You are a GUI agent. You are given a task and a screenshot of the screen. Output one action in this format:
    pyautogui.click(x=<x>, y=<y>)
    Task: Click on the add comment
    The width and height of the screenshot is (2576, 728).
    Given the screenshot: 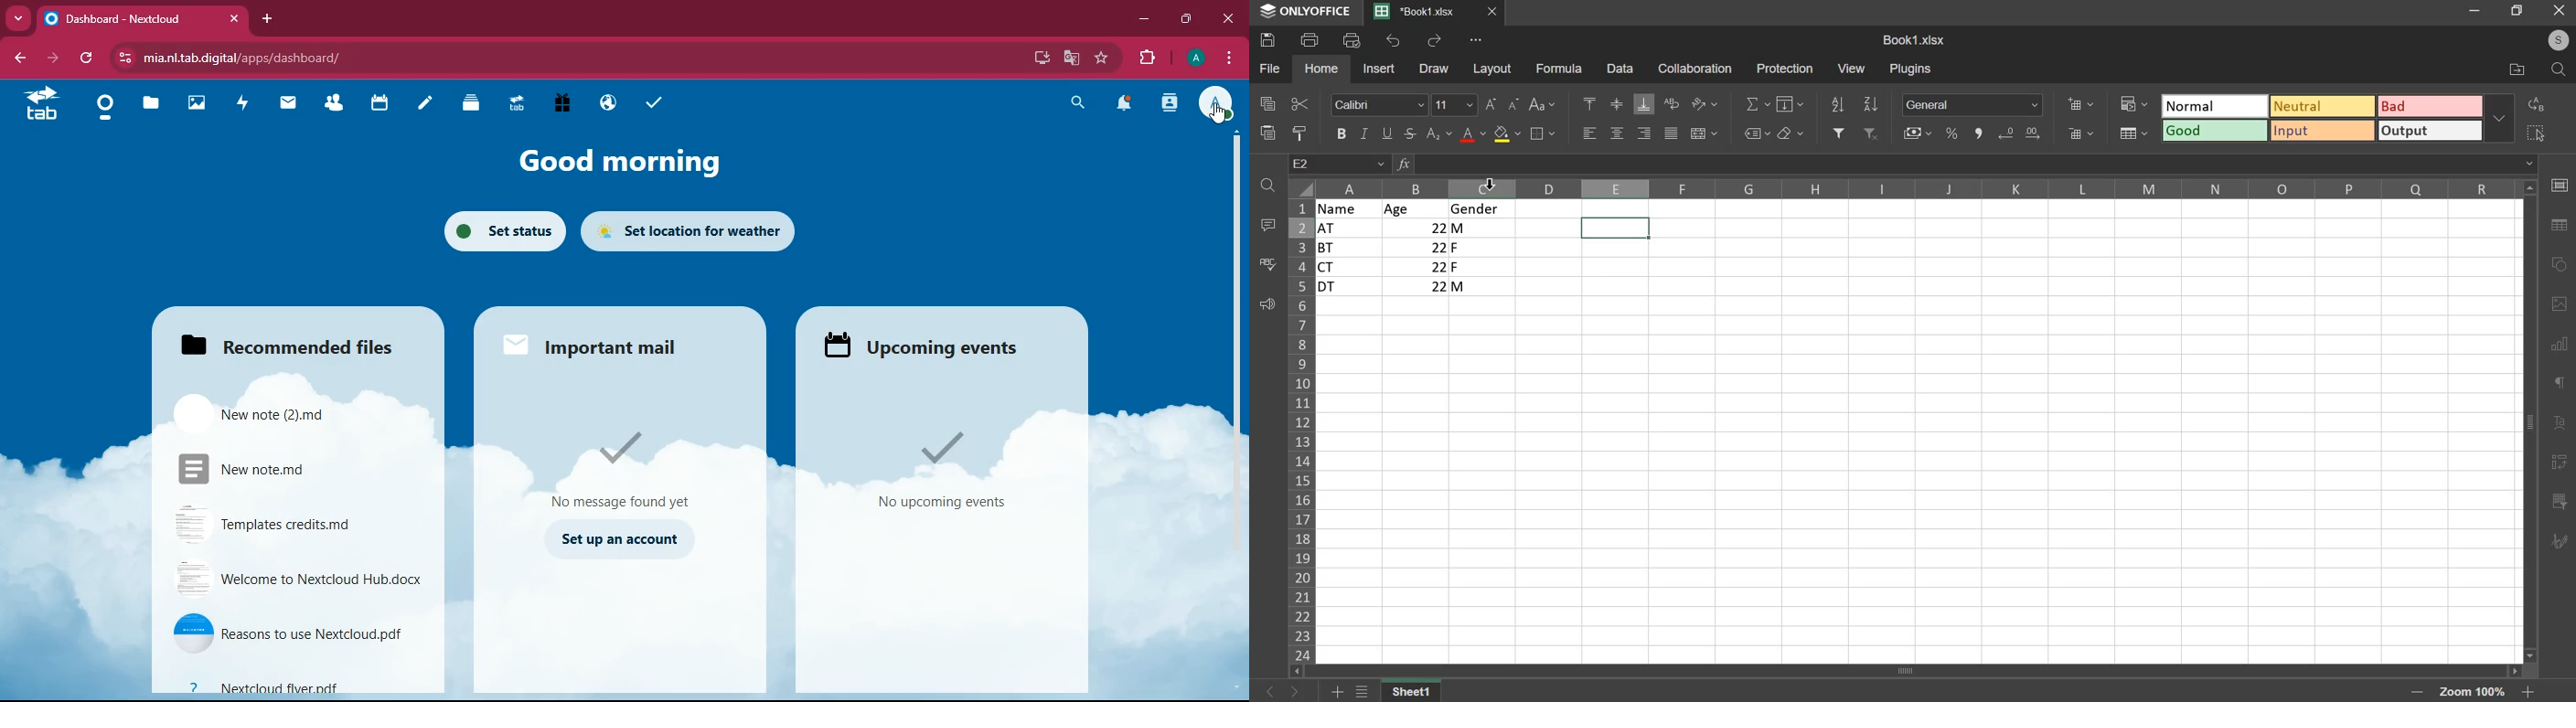 What is the action you would take?
    pyautogui.click(x=1265, y=224)
    